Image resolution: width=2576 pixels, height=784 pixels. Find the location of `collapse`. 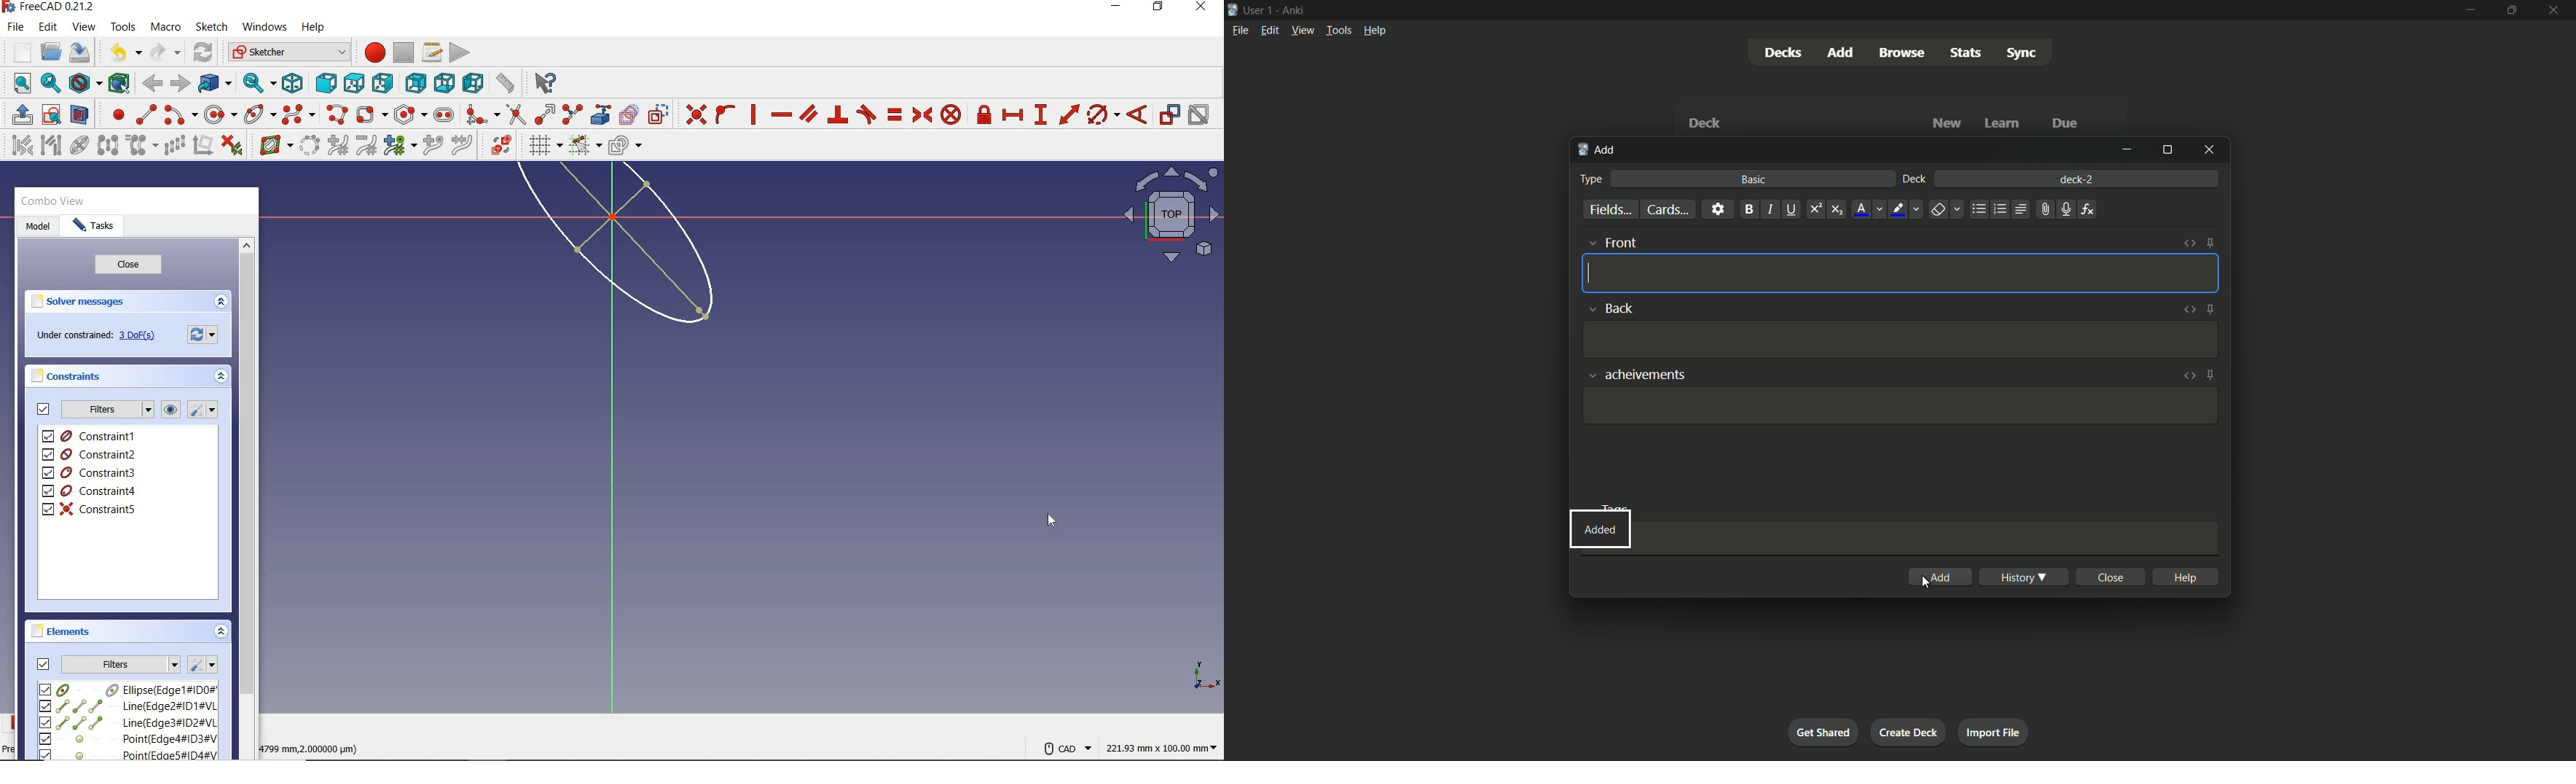

collapse is located at coordinates (222, 378).